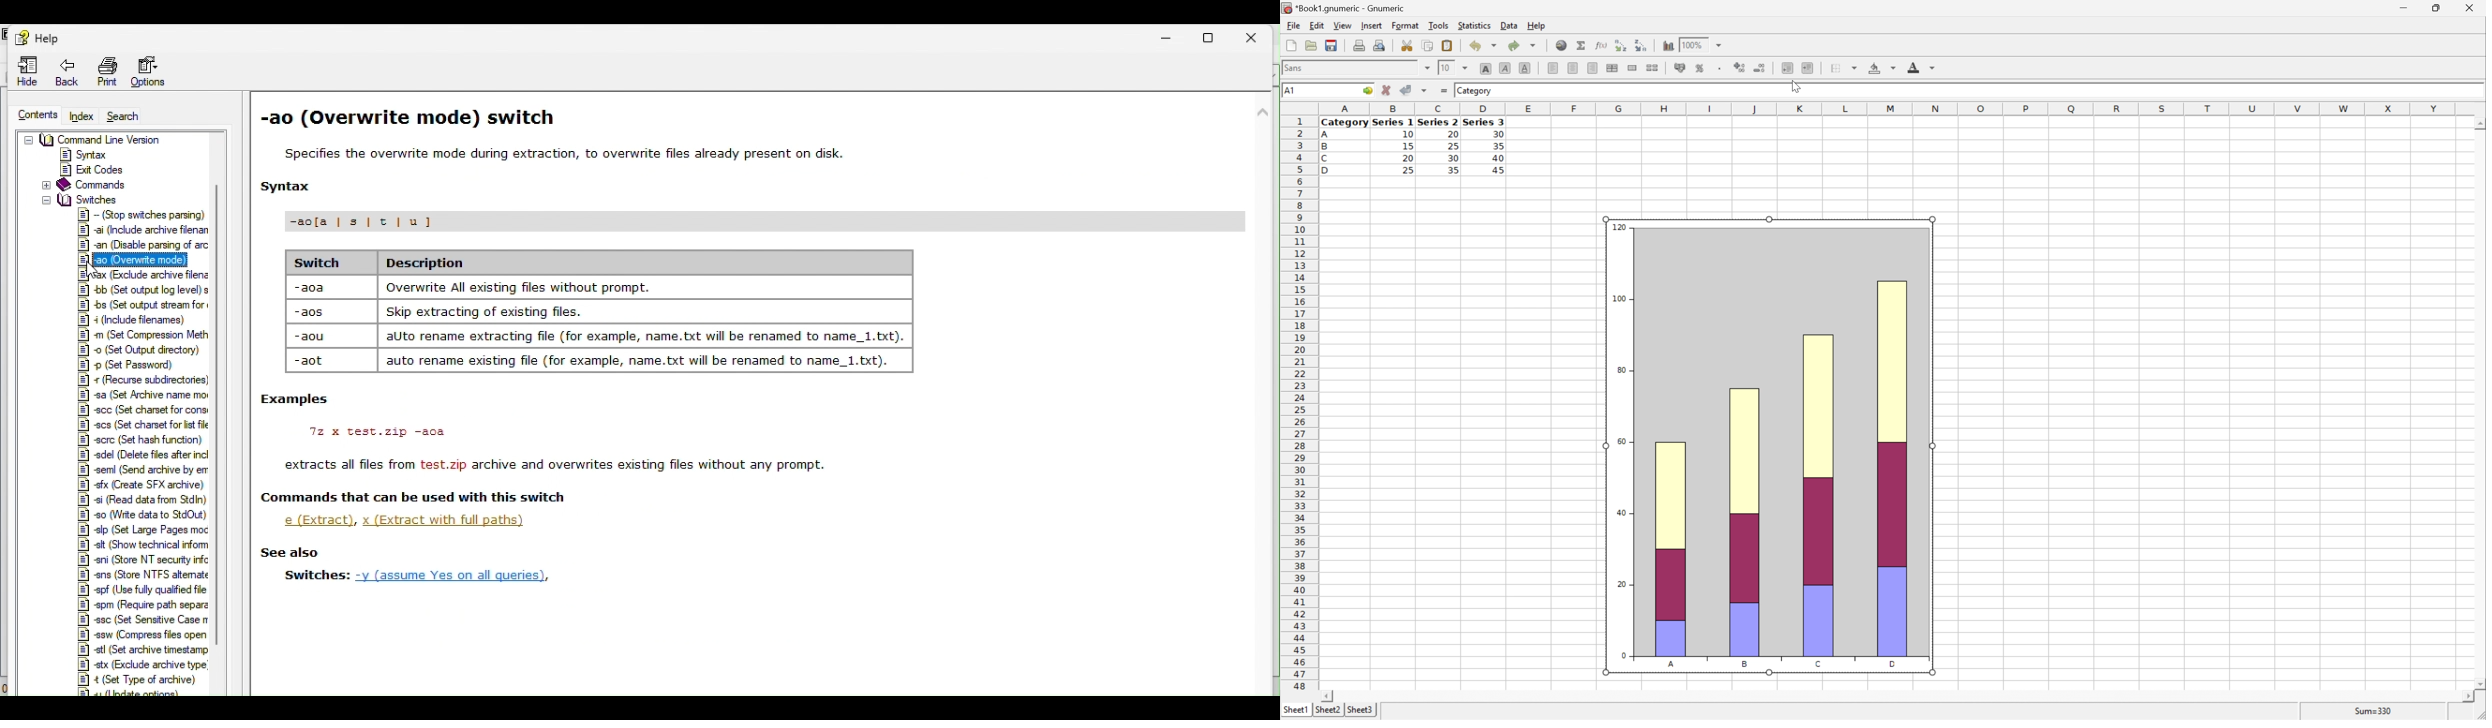 The height and width of the screenshot is (728, 2492). What do you see at coordinates (1345, 123) in the screenshot?
I see `Category` at bounding box center [1345, 123].